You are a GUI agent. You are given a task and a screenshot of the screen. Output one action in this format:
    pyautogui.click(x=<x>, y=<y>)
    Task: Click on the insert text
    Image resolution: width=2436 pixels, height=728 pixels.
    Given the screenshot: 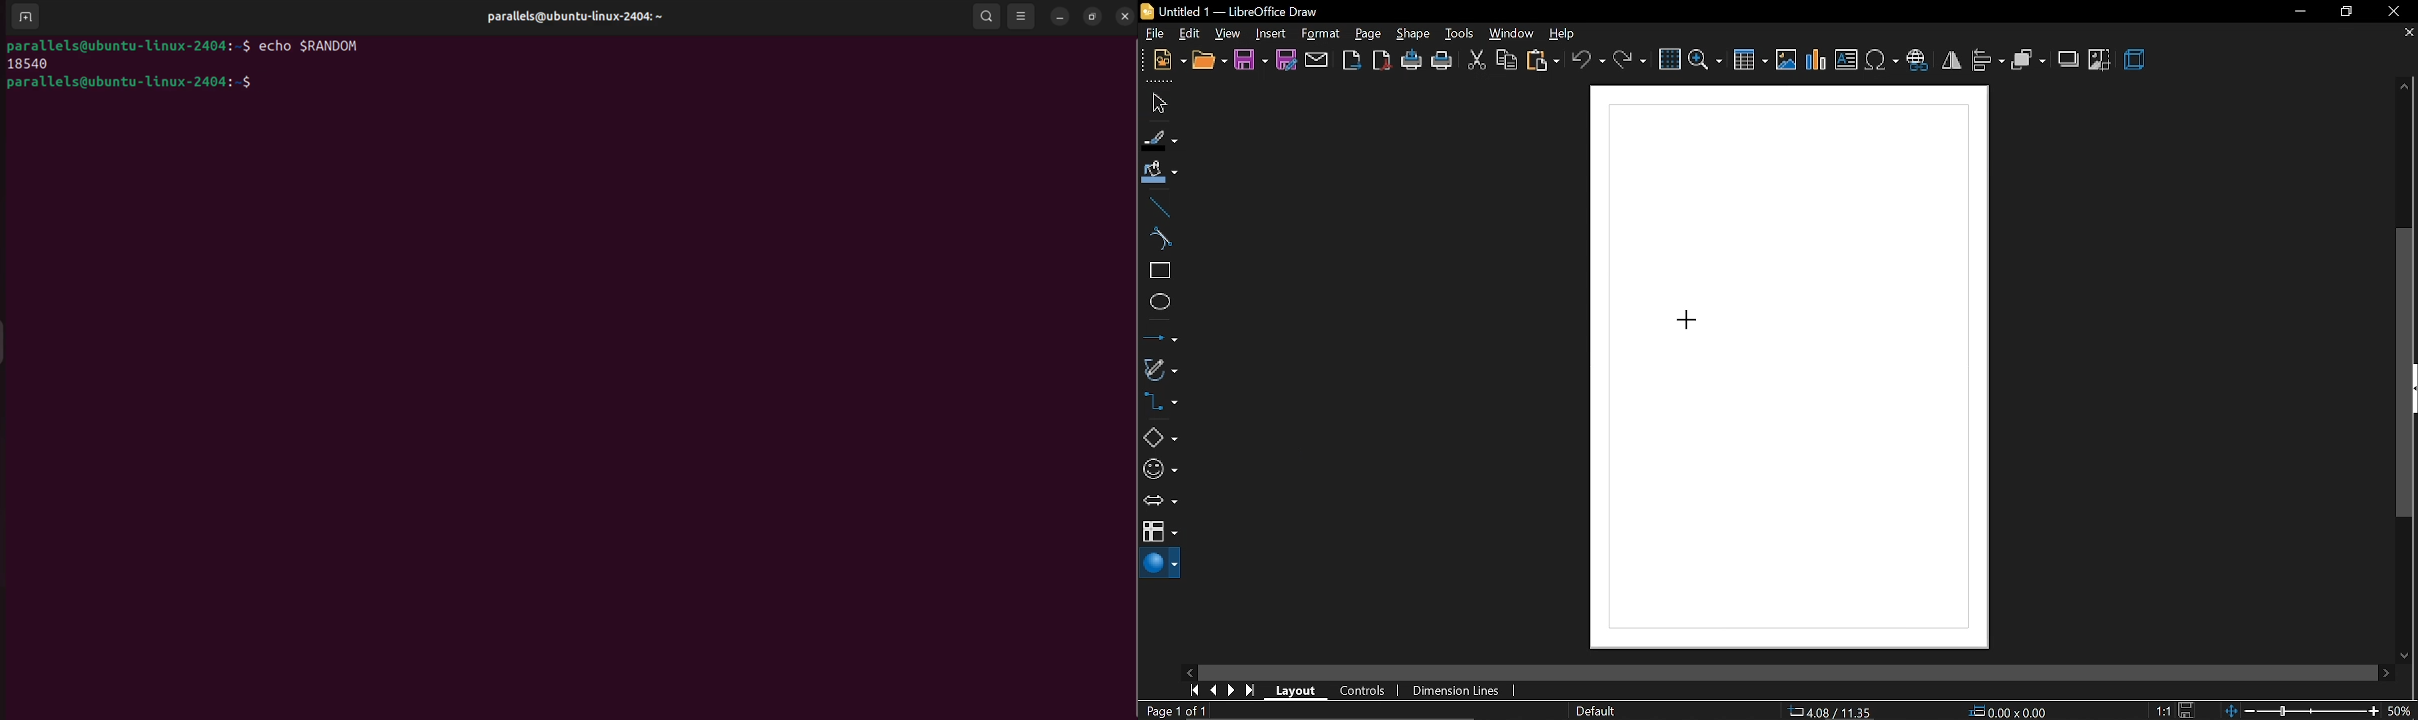 What is the action you would take?
    pyautogui.click(x=1846, y=60)
    